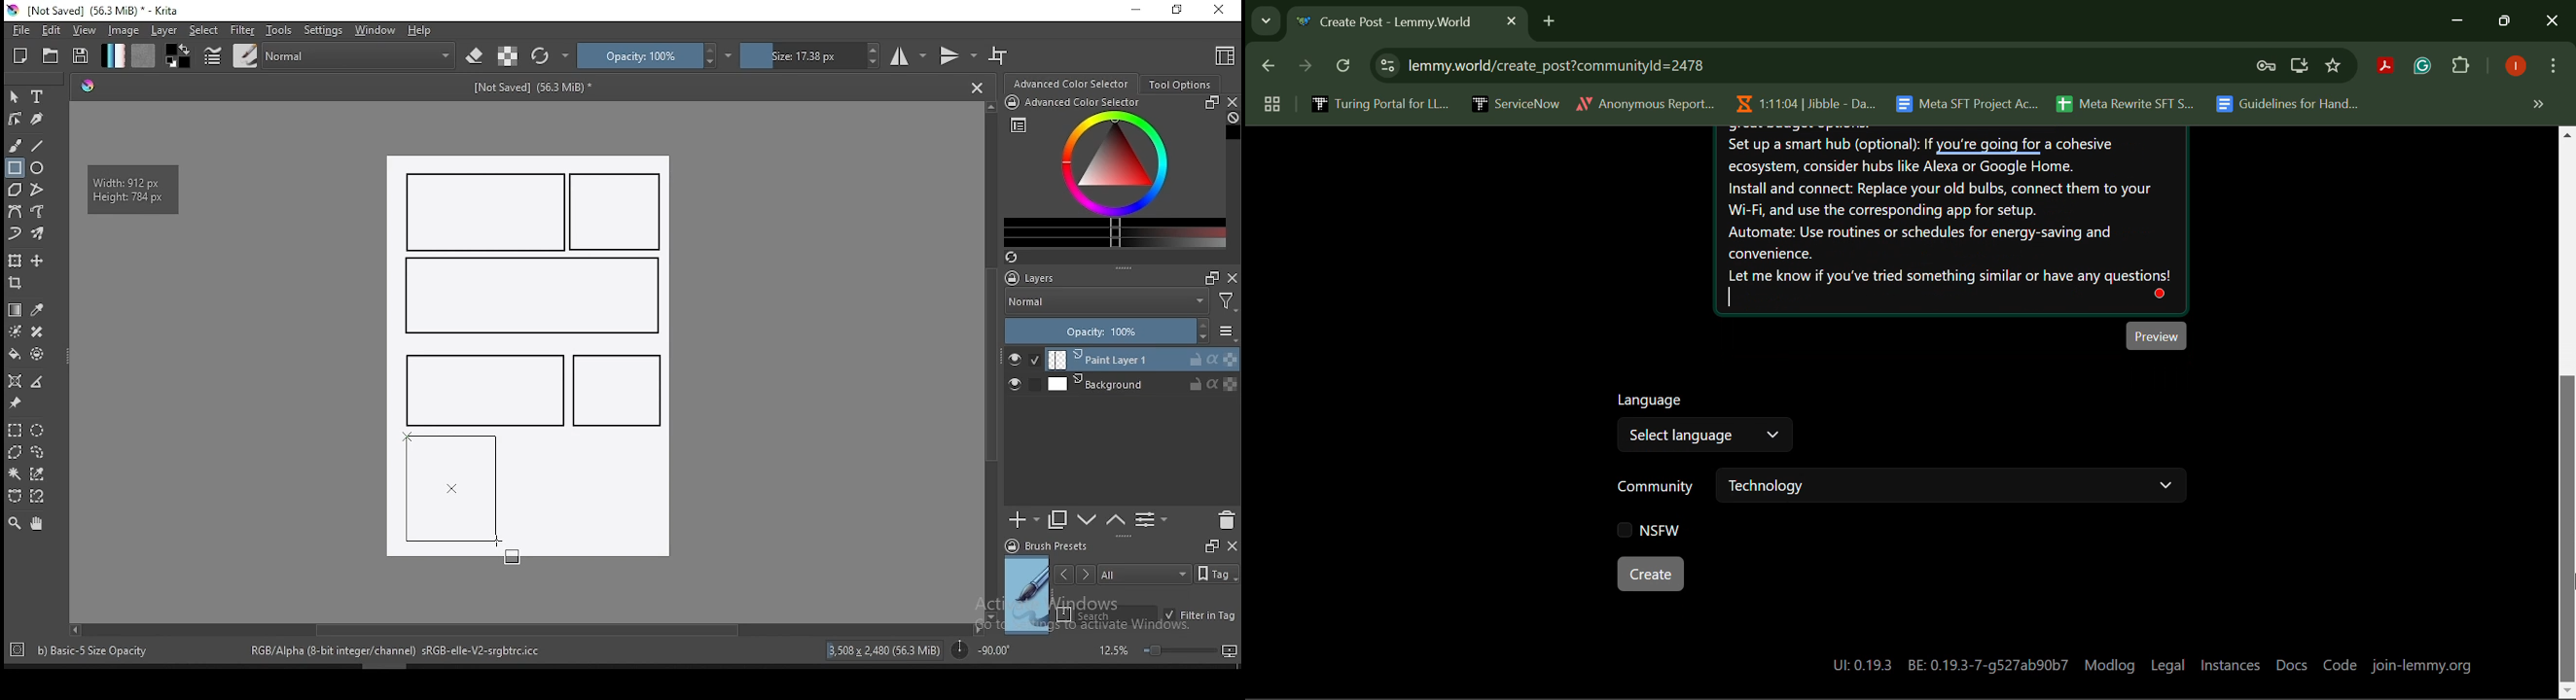  Describe the element at coordinates (597, 501) in the screenshot. I see `Image` at that location.